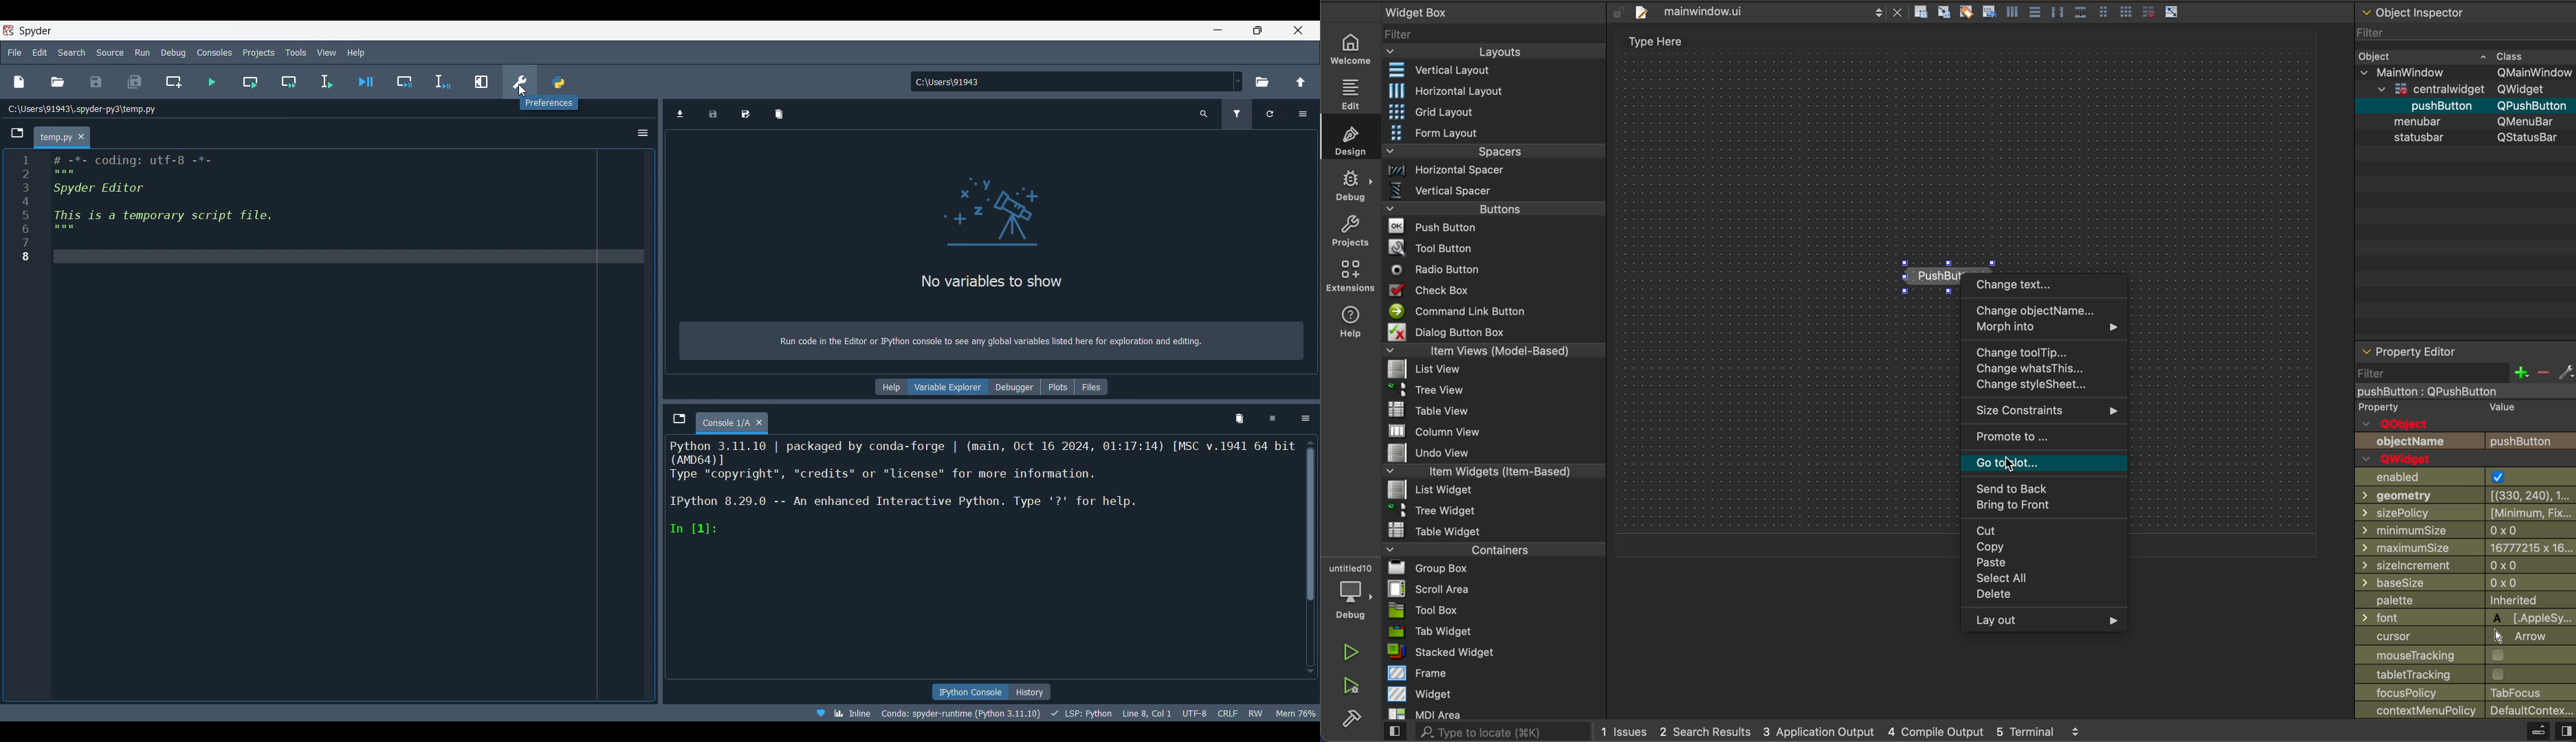 Image resolution: width=2576 pixels, height=756 pixels. Describe the element at coordinates (2049, 490) in the screenshot. I see `send to back` at that location.